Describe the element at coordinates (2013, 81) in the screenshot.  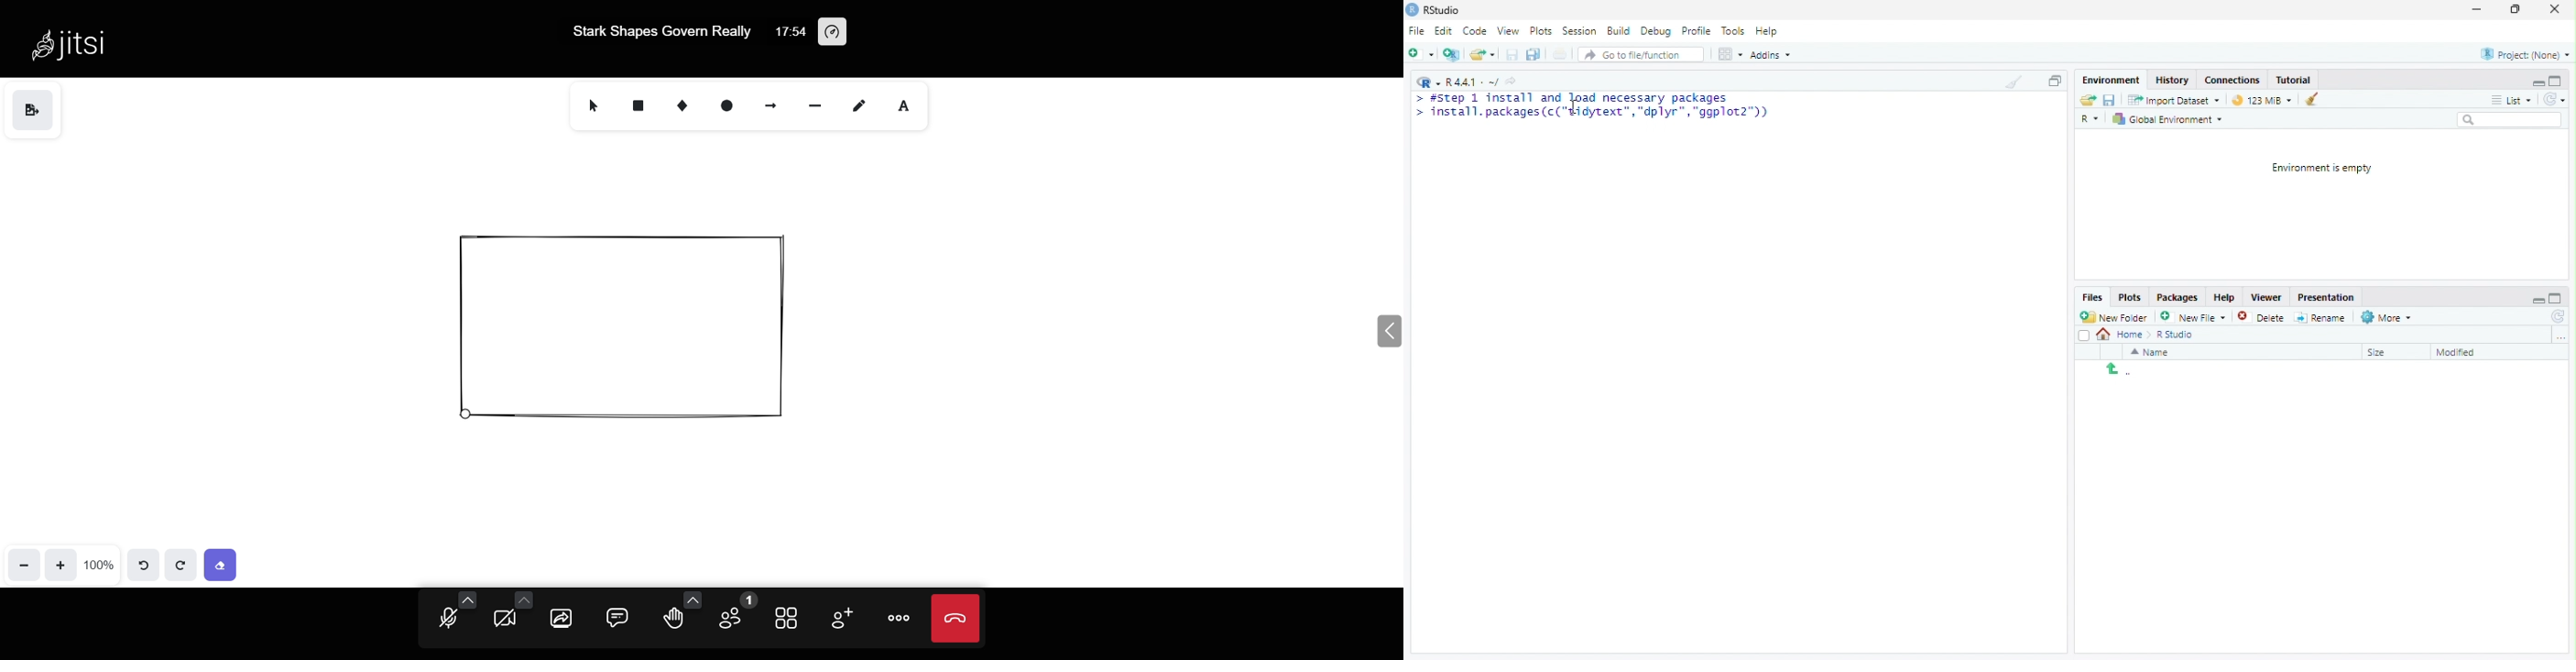
I see `Clean` at that location.